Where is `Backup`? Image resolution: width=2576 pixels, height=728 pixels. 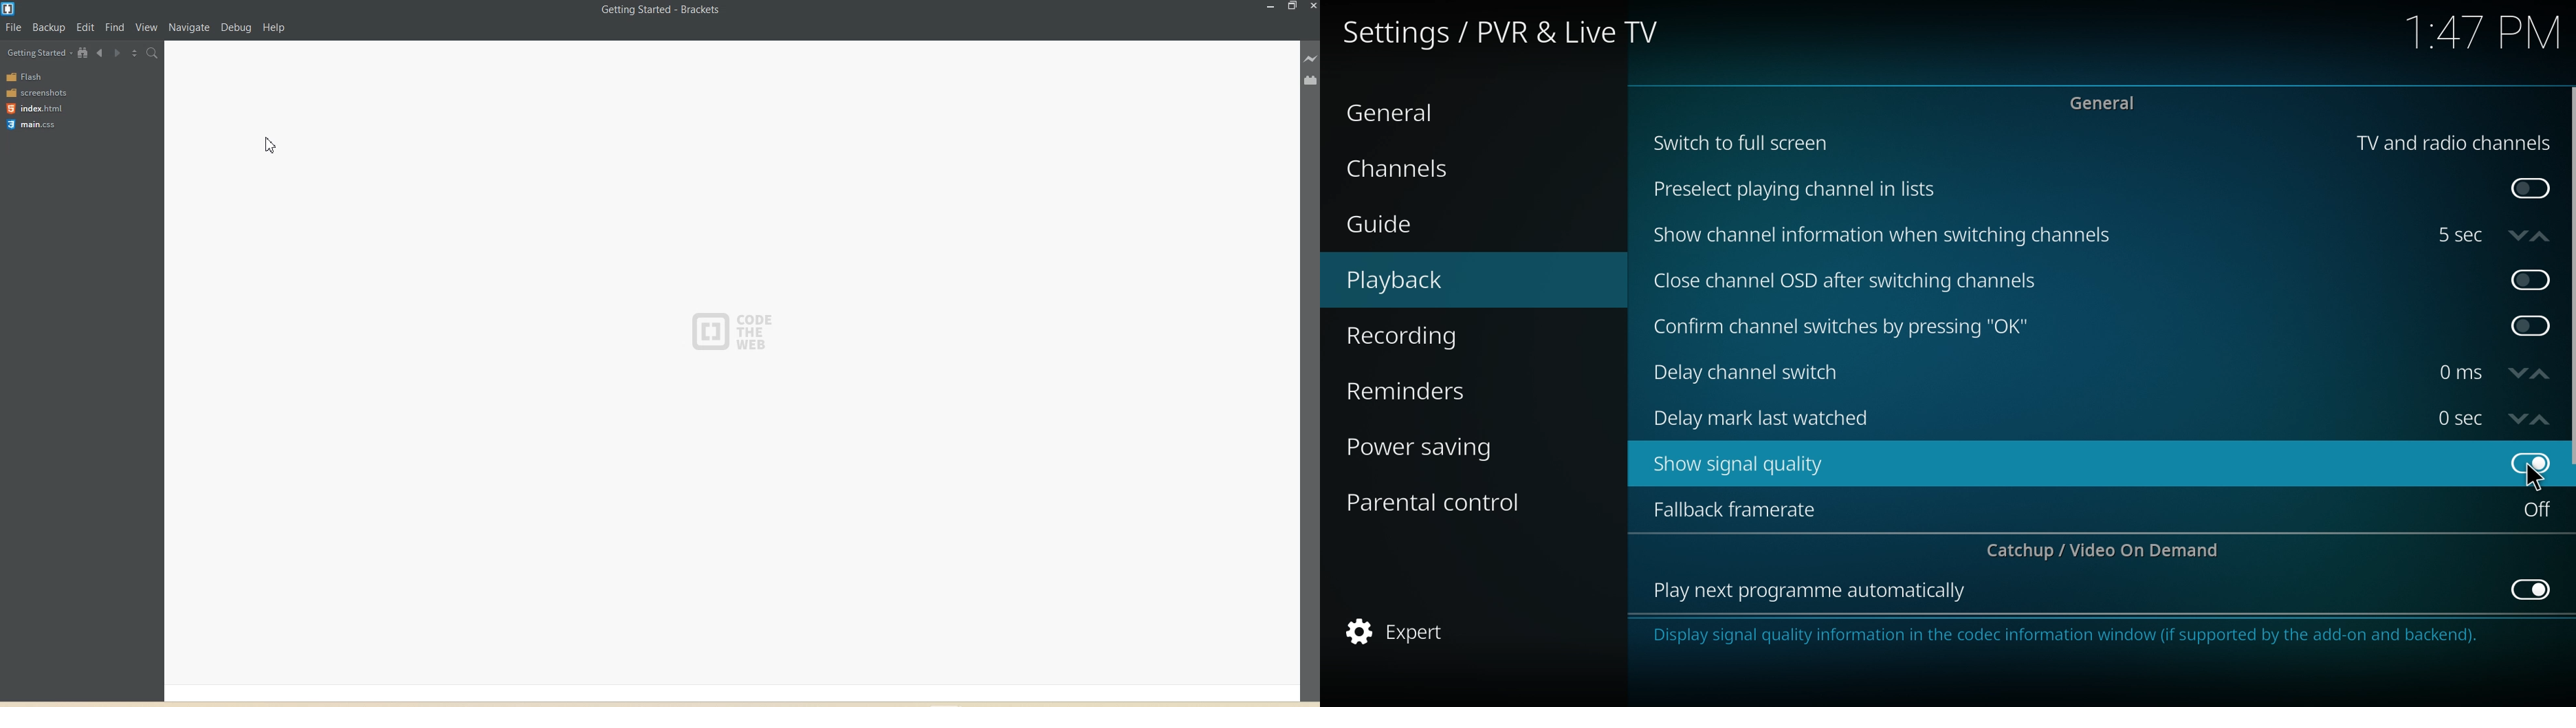
Backup is located at coordinates (47, 28).